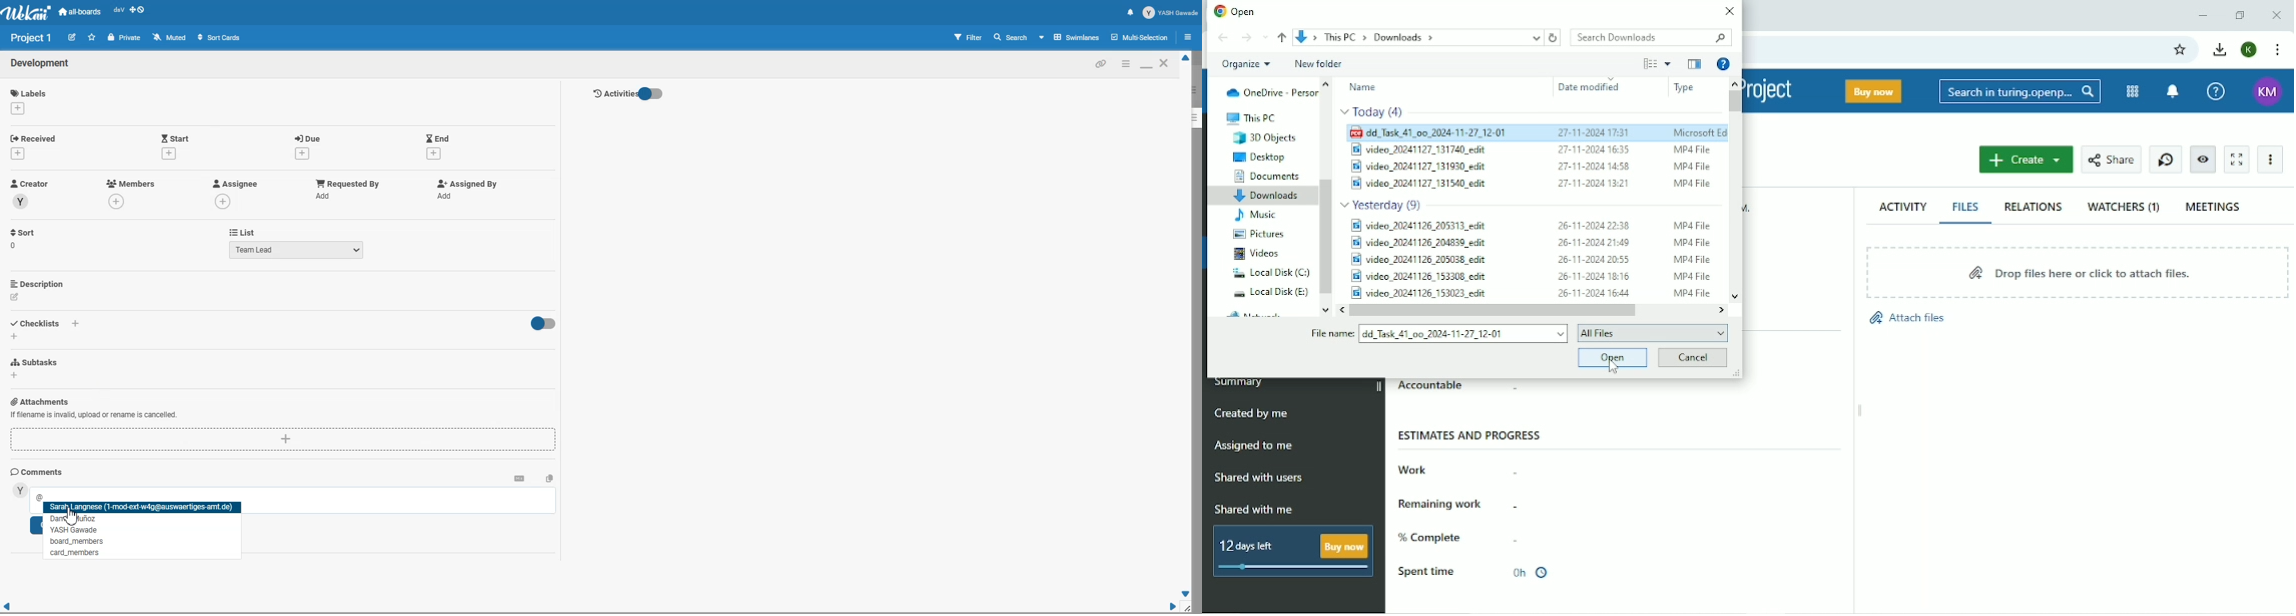 This screenshot has height=616, width=2296. What do you see at coordinates (2280, 50) in the screenshot?
I see `Customize and control google chrome` at bounding box center [2280, 50].